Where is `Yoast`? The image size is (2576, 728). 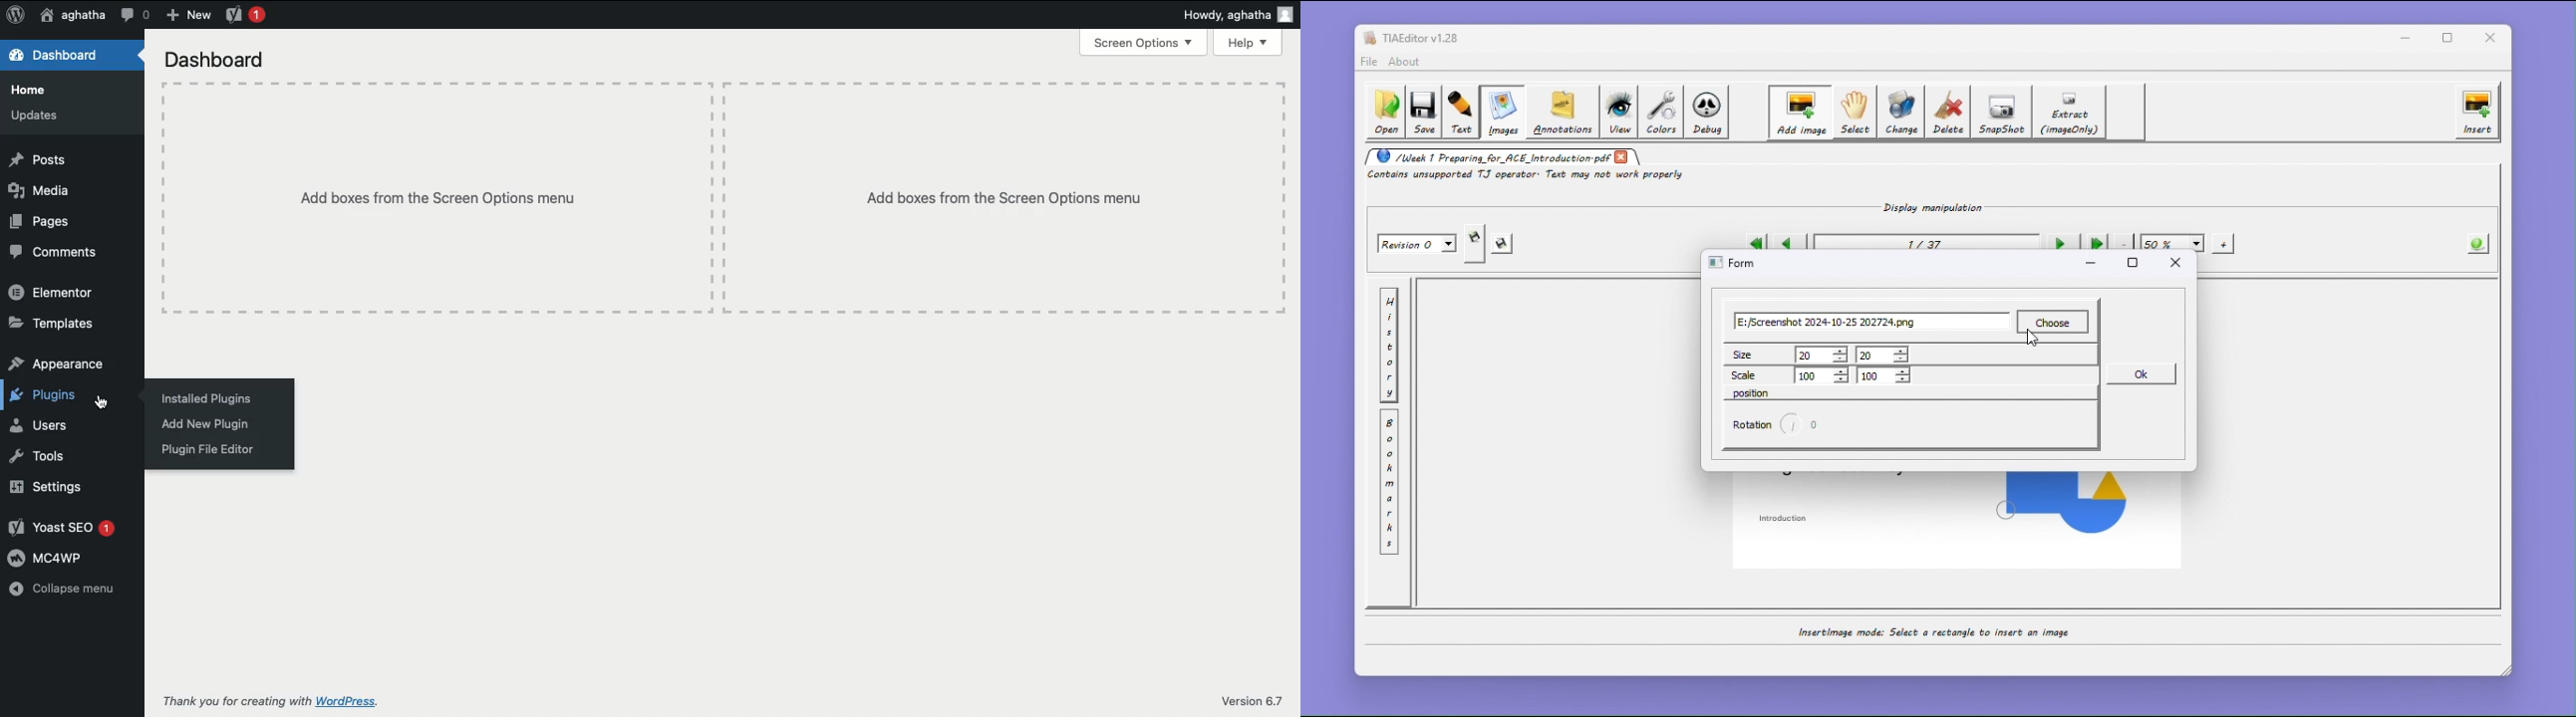 Yoast is located at coordinates (247, 16).